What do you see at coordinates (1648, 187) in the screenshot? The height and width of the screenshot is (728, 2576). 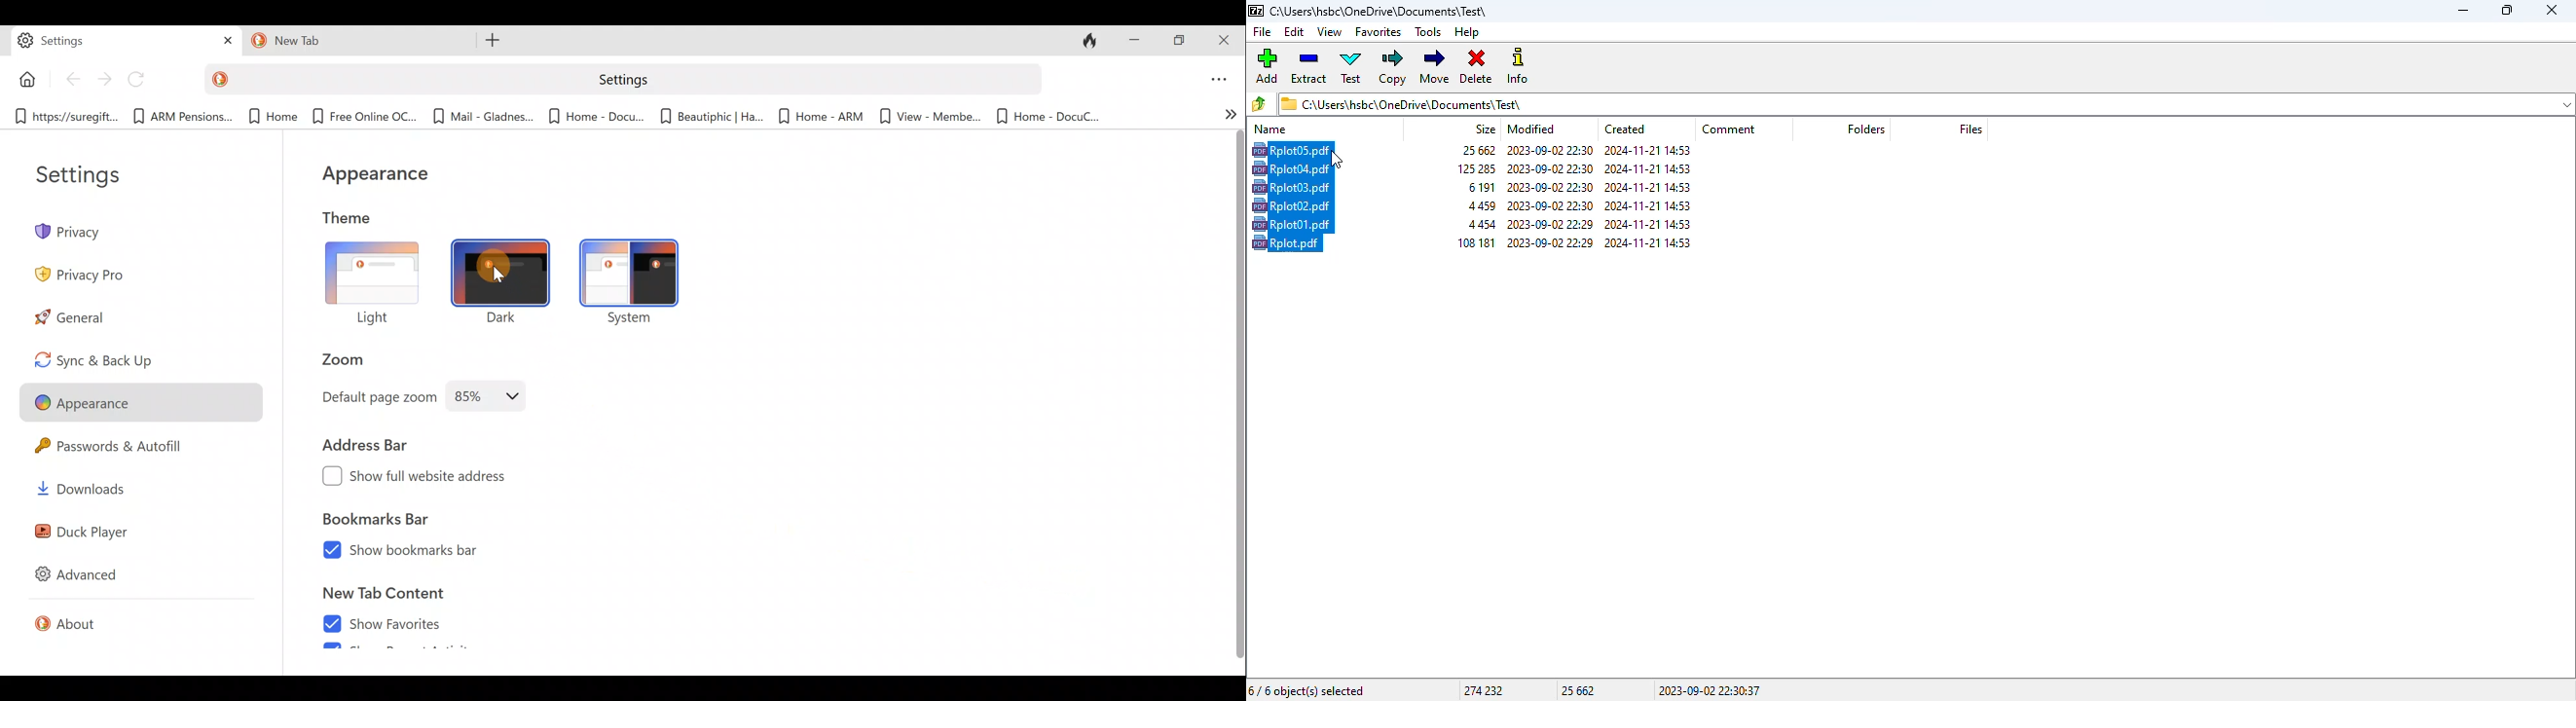 I see `created date & time` at bounding box center [1648, 187].